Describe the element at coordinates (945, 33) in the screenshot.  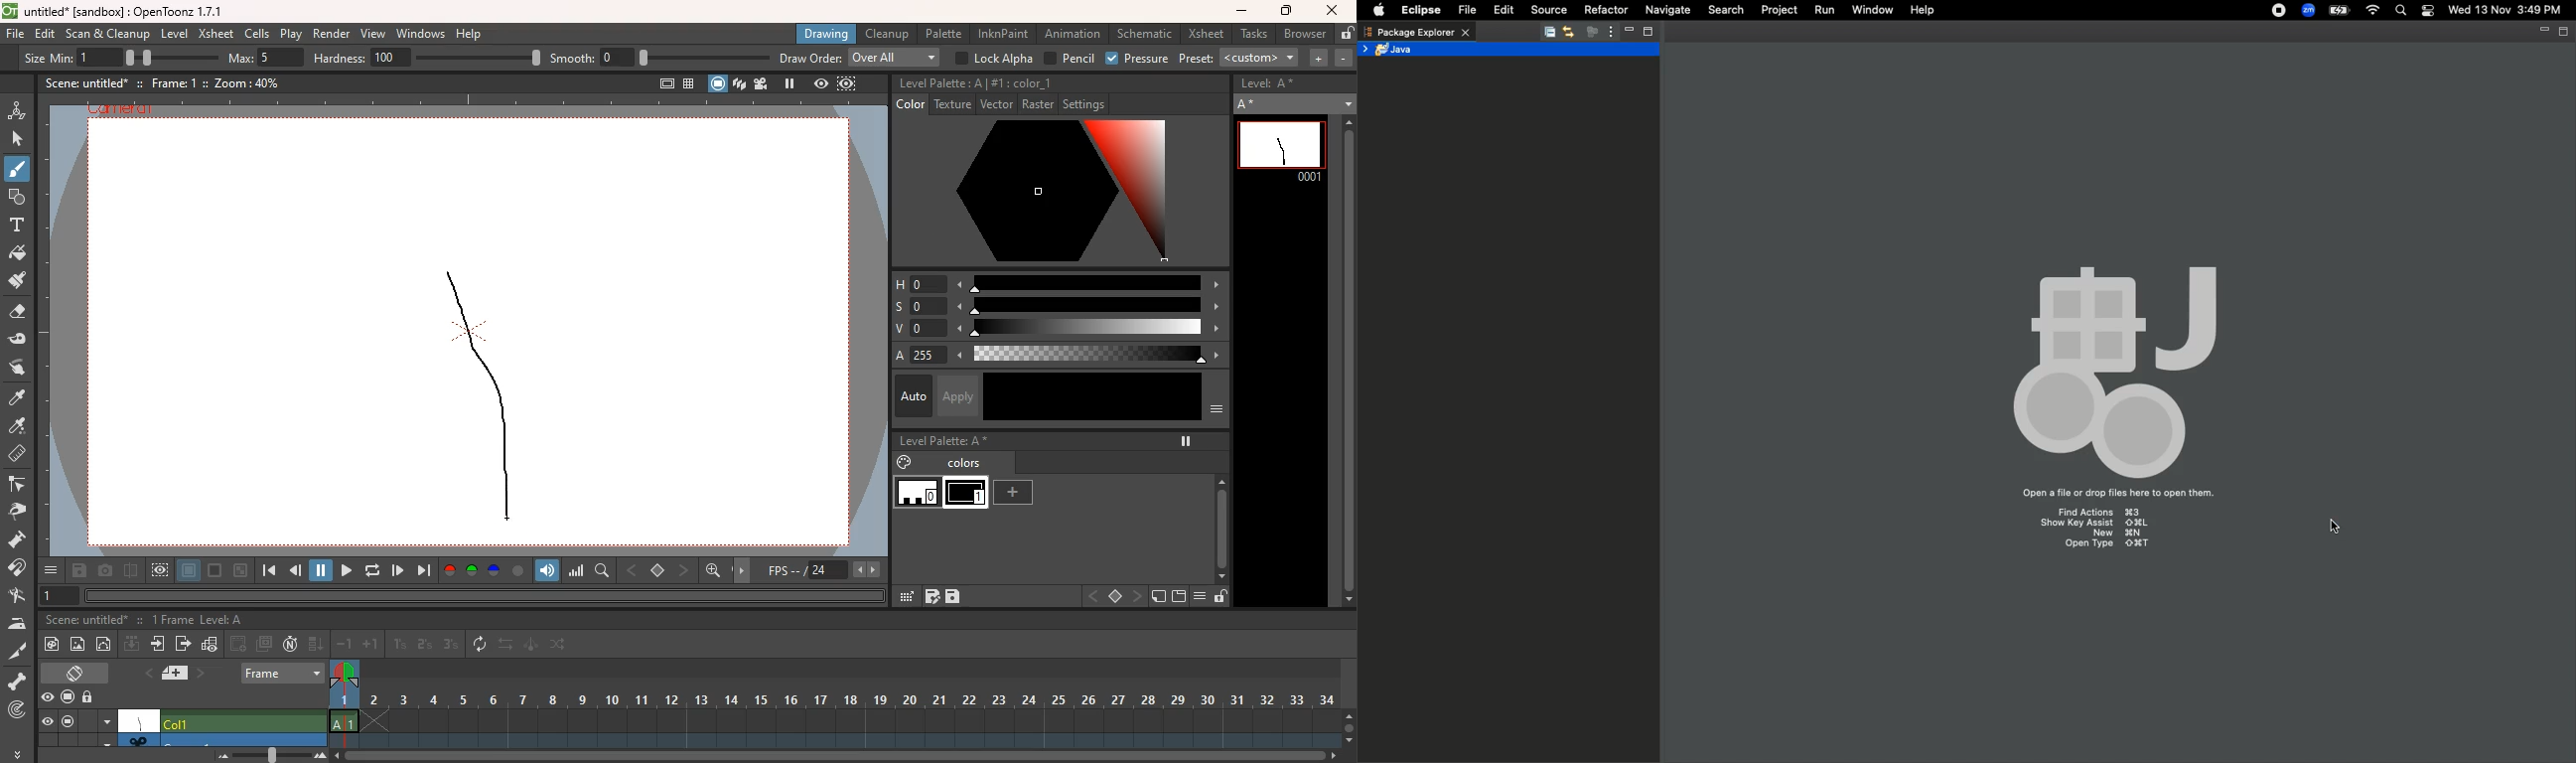
I see `palette` at that location.